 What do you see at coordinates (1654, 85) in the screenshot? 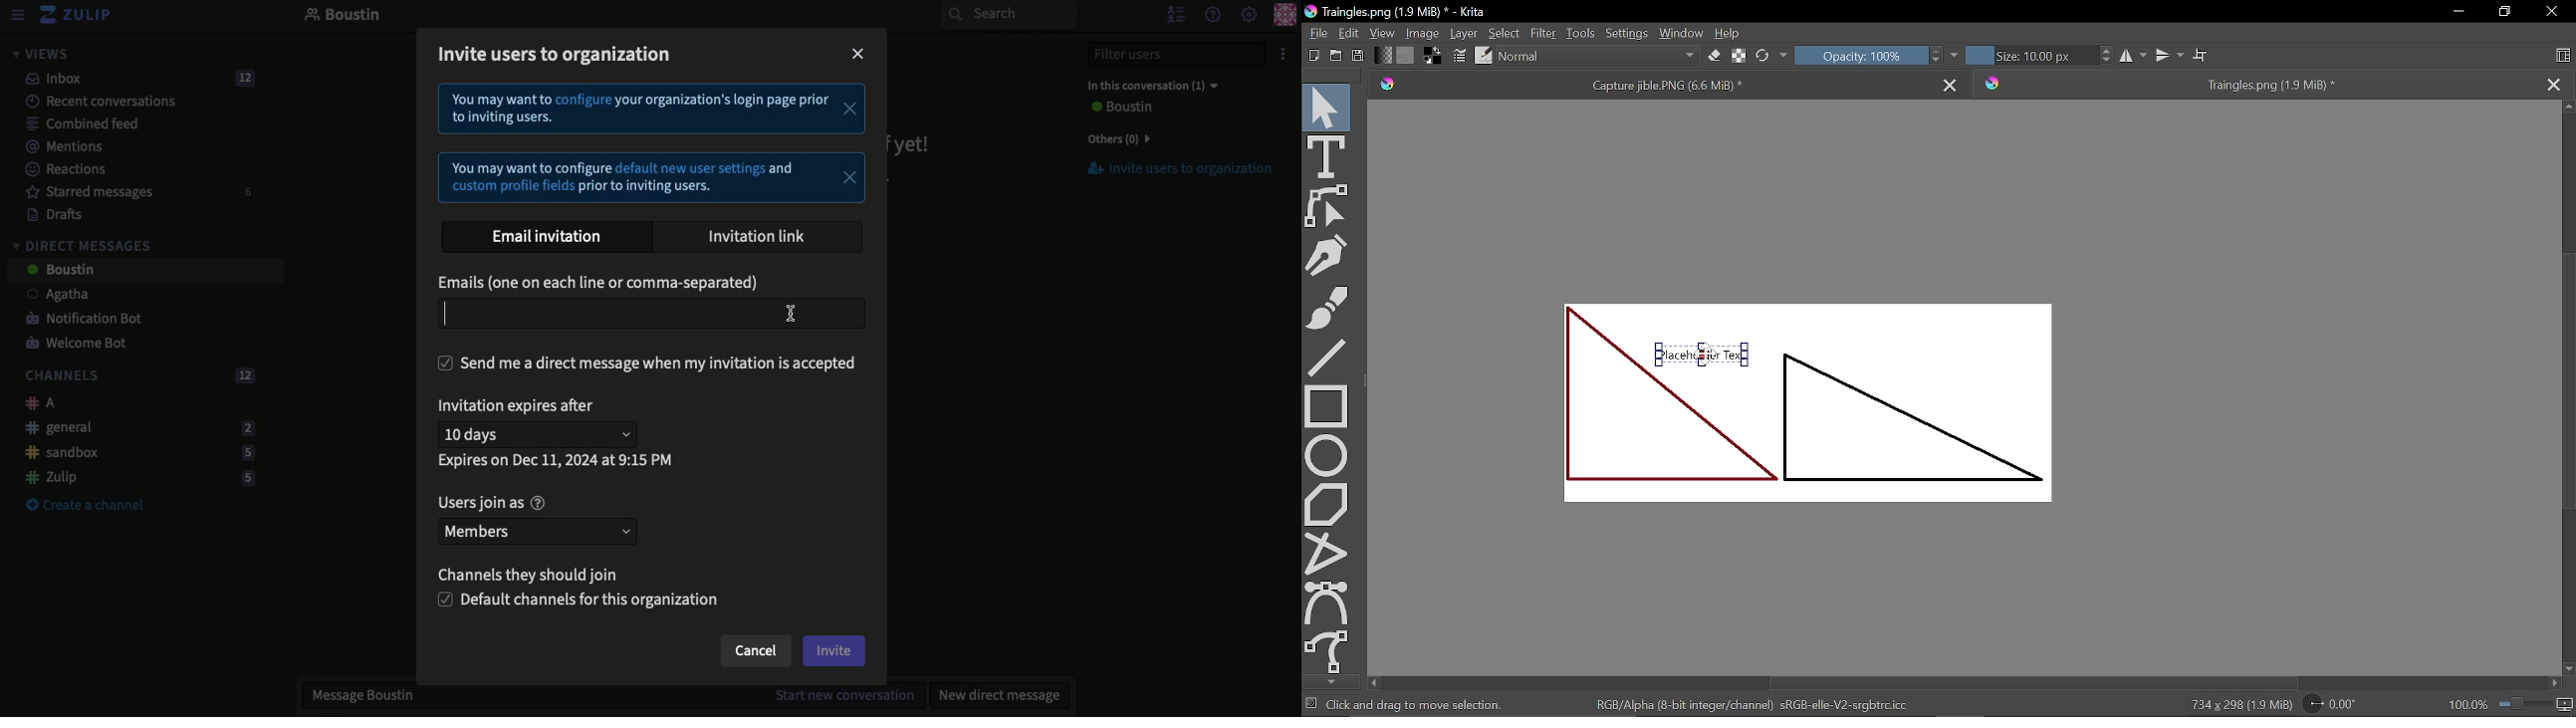
I see `Capture jible.PNG (6.6 MiB) *` at bounding box center [1654, 85].